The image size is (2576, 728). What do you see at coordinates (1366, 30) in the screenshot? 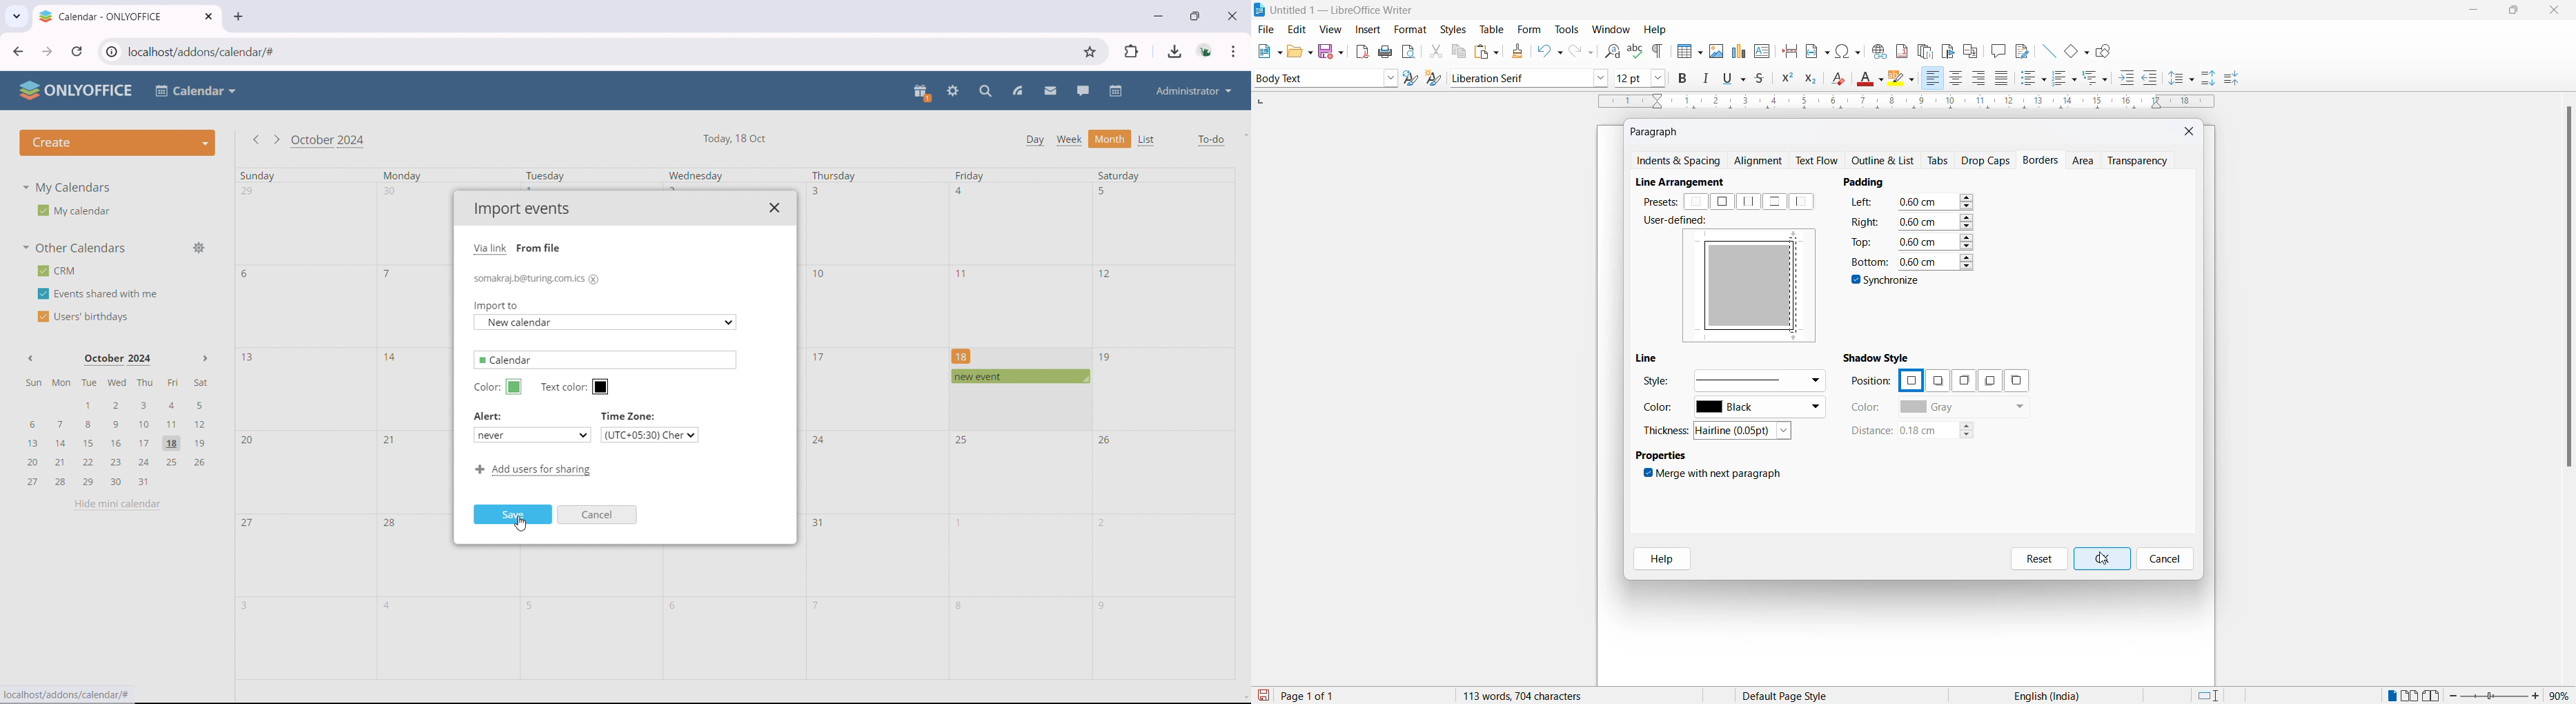
I see `insert` at bounding box center [1366, 30].